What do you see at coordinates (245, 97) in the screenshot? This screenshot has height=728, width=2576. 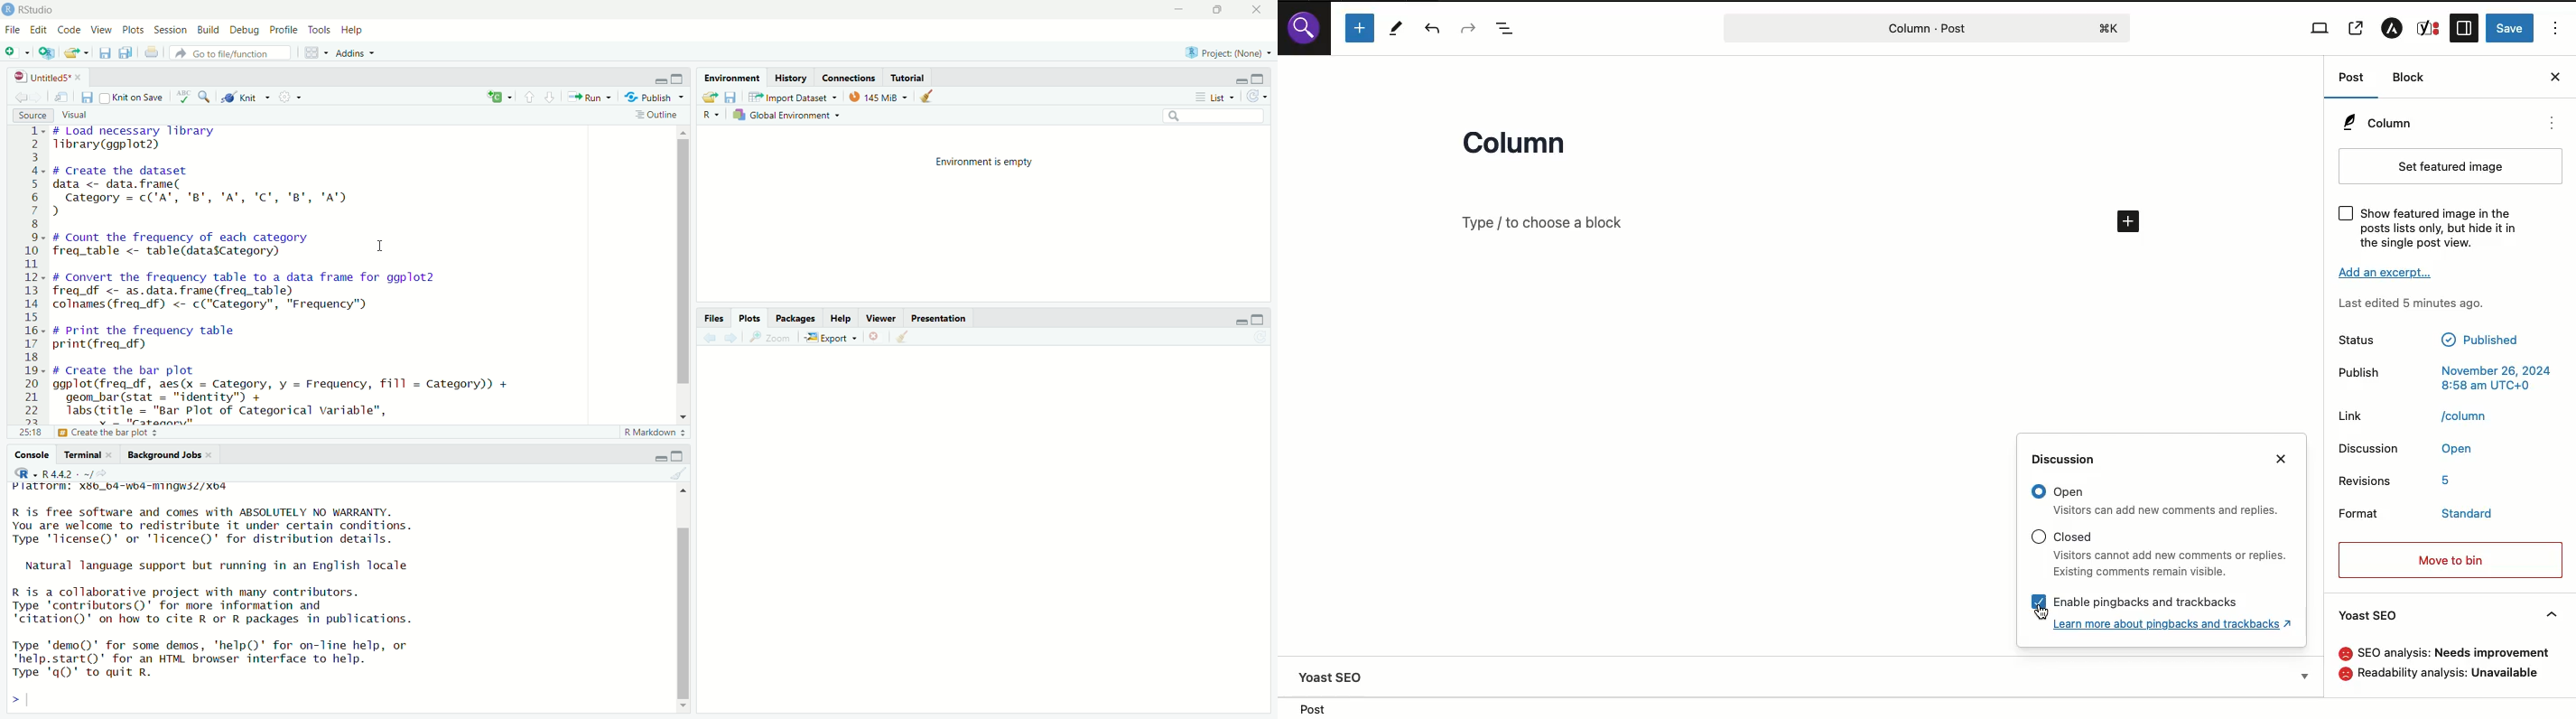 I see `knit` at bounding box center [245, 97].